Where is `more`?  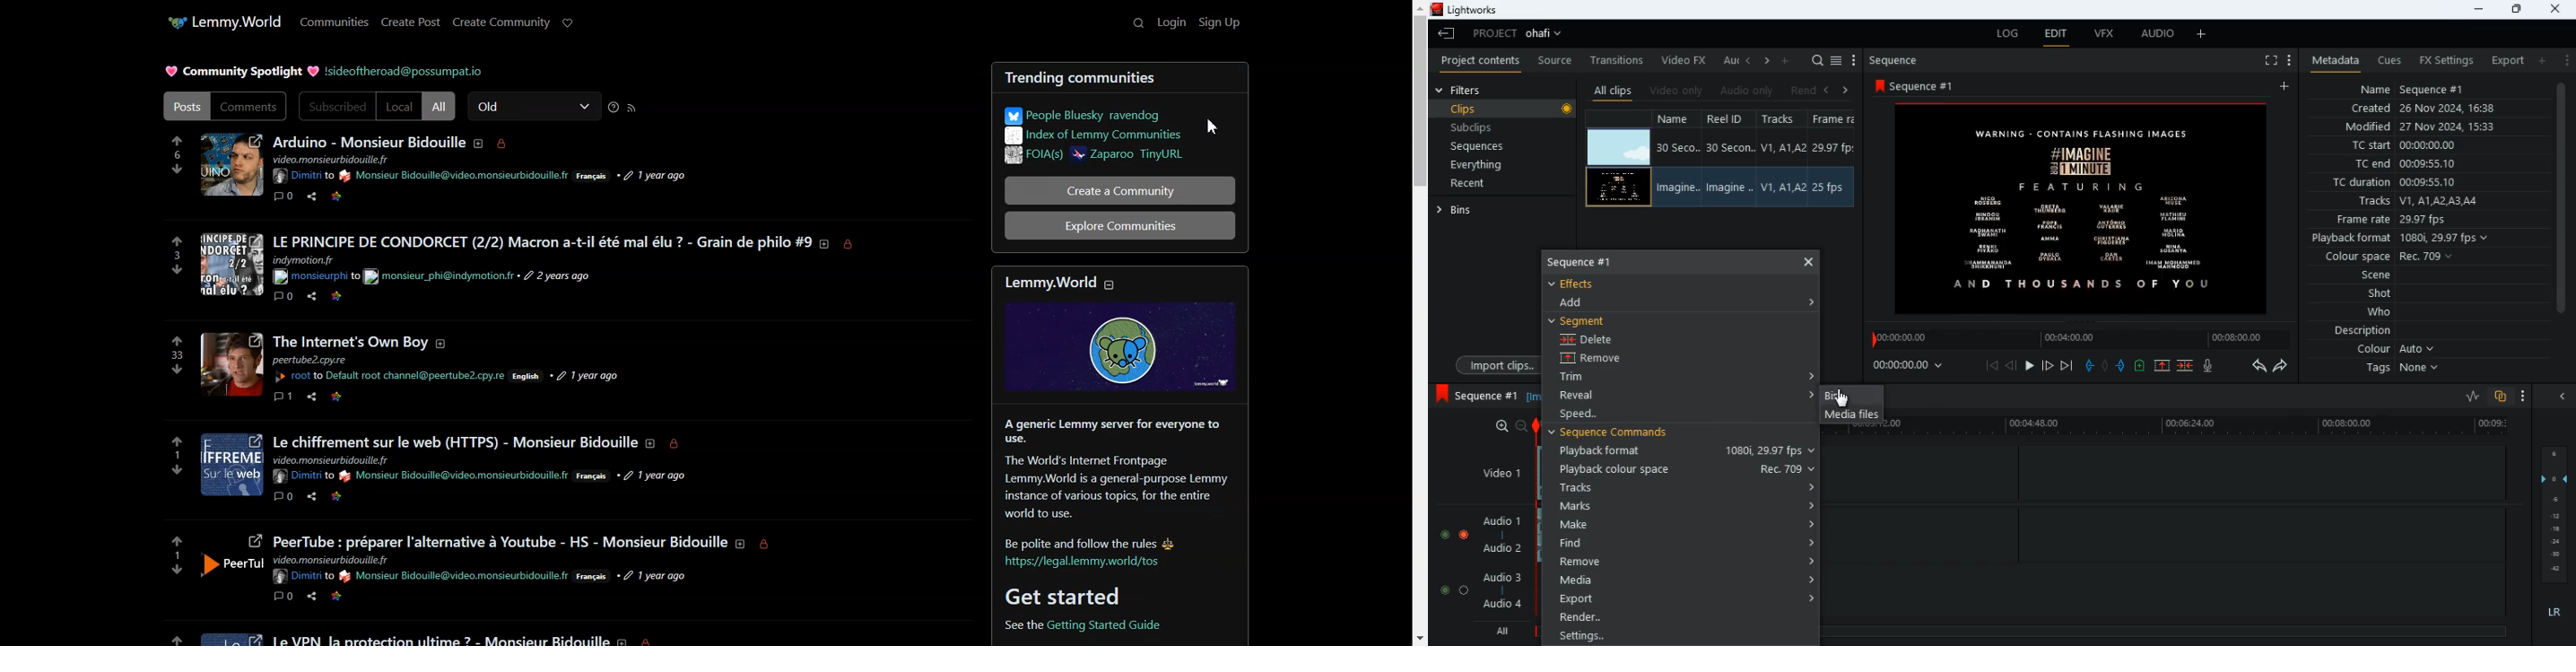 more is located at coordinates (426, 397).